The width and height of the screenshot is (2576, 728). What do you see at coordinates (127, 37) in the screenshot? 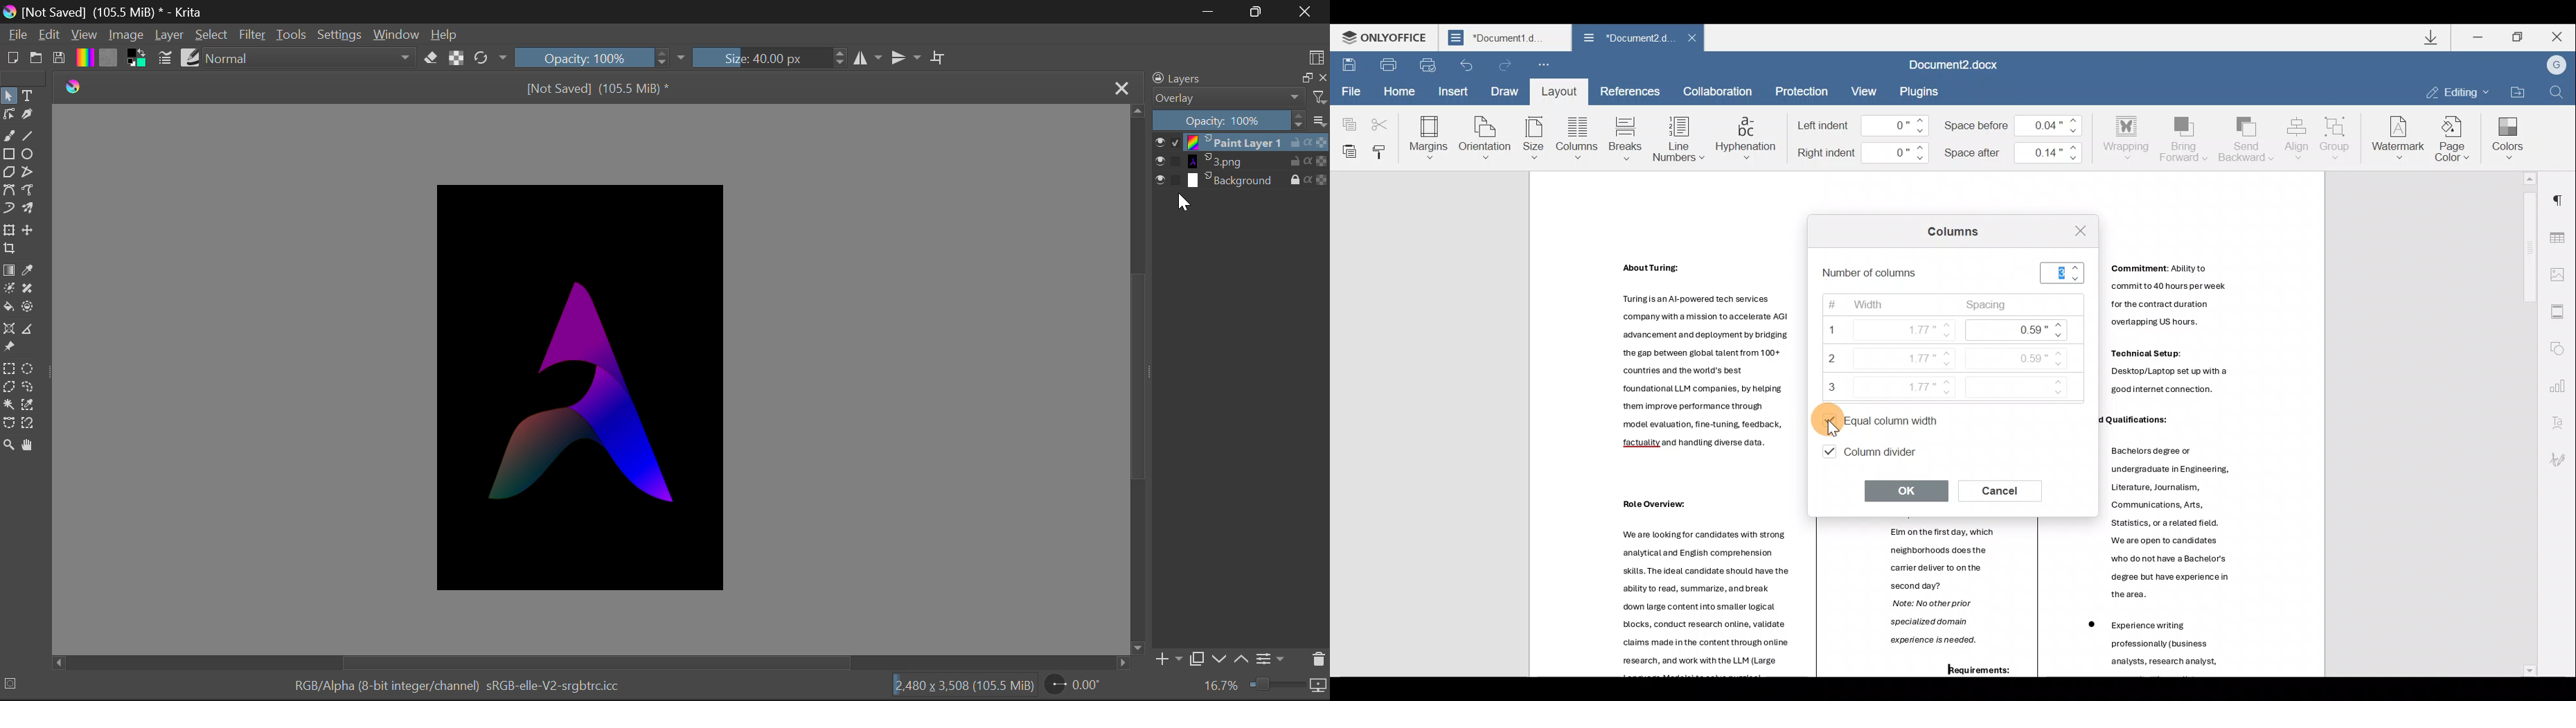
I see `Image` at bounding box center [127, 37].